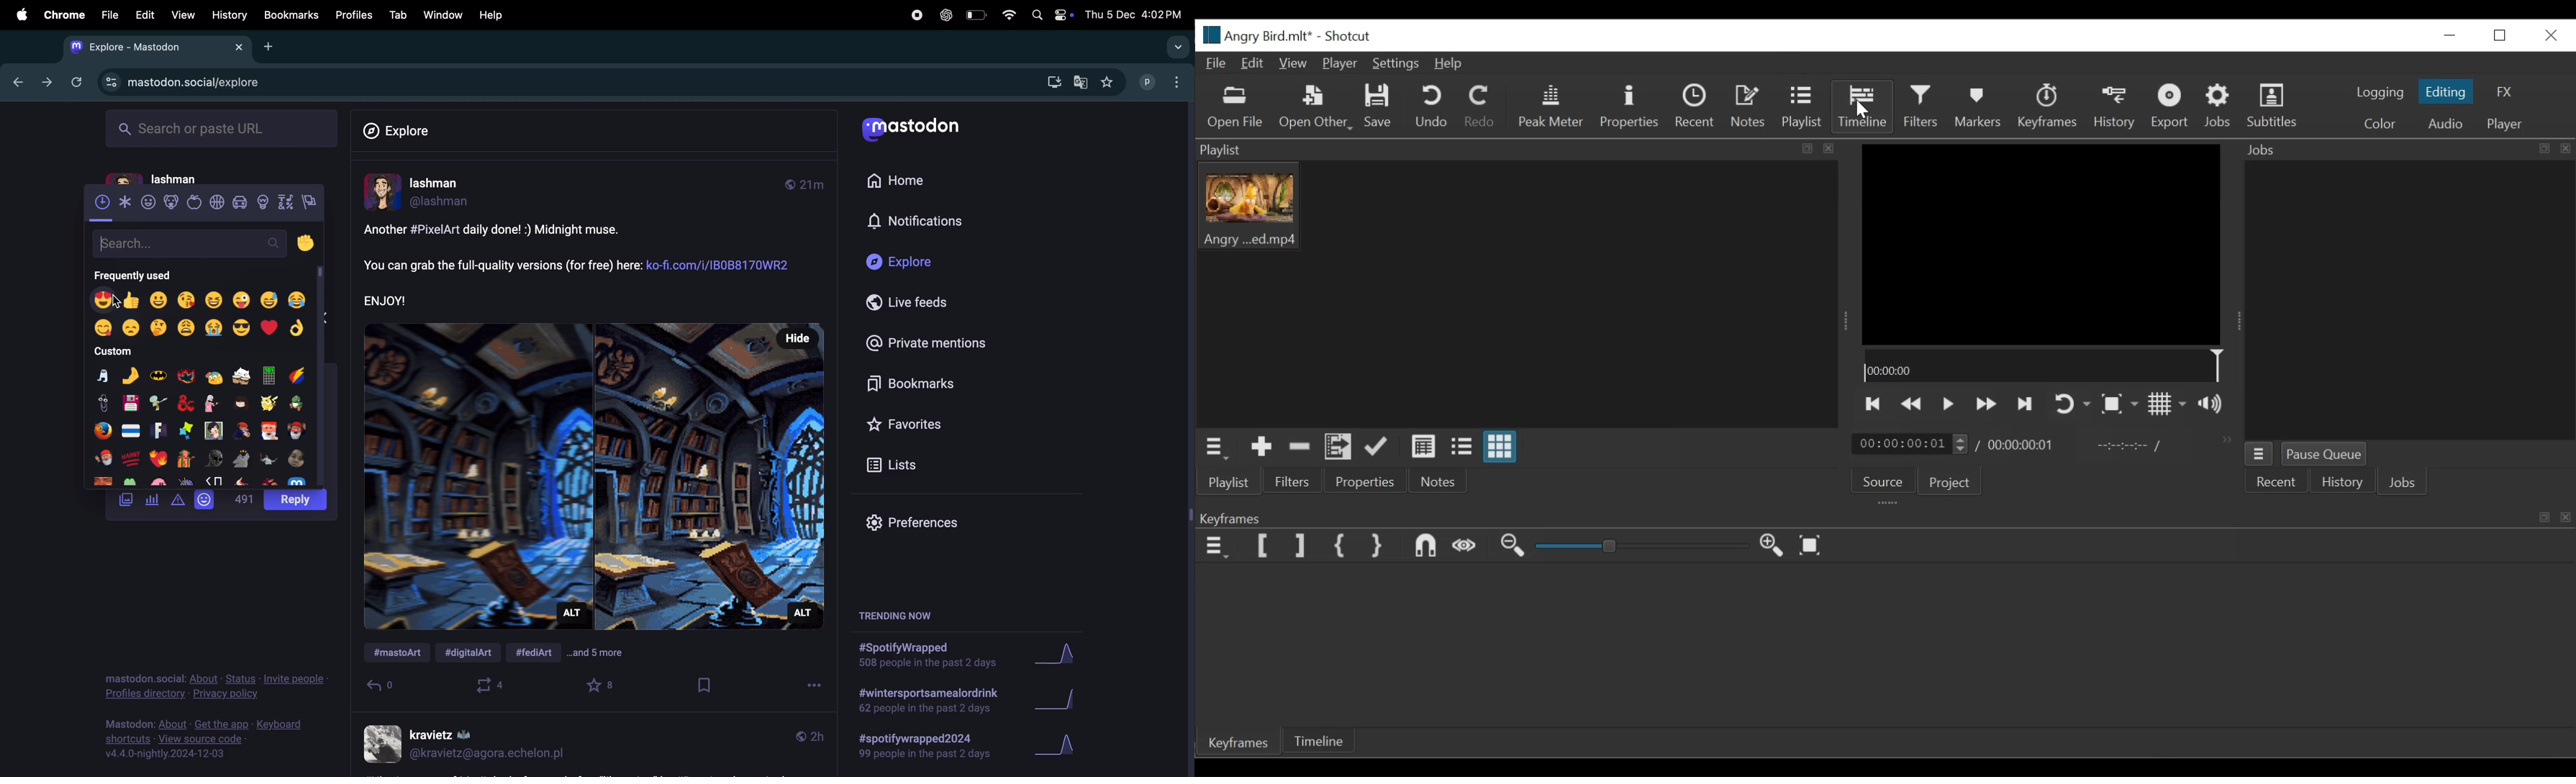 This screenshot has height=784, width=2576. I want to click on battery, so click(975, 14).